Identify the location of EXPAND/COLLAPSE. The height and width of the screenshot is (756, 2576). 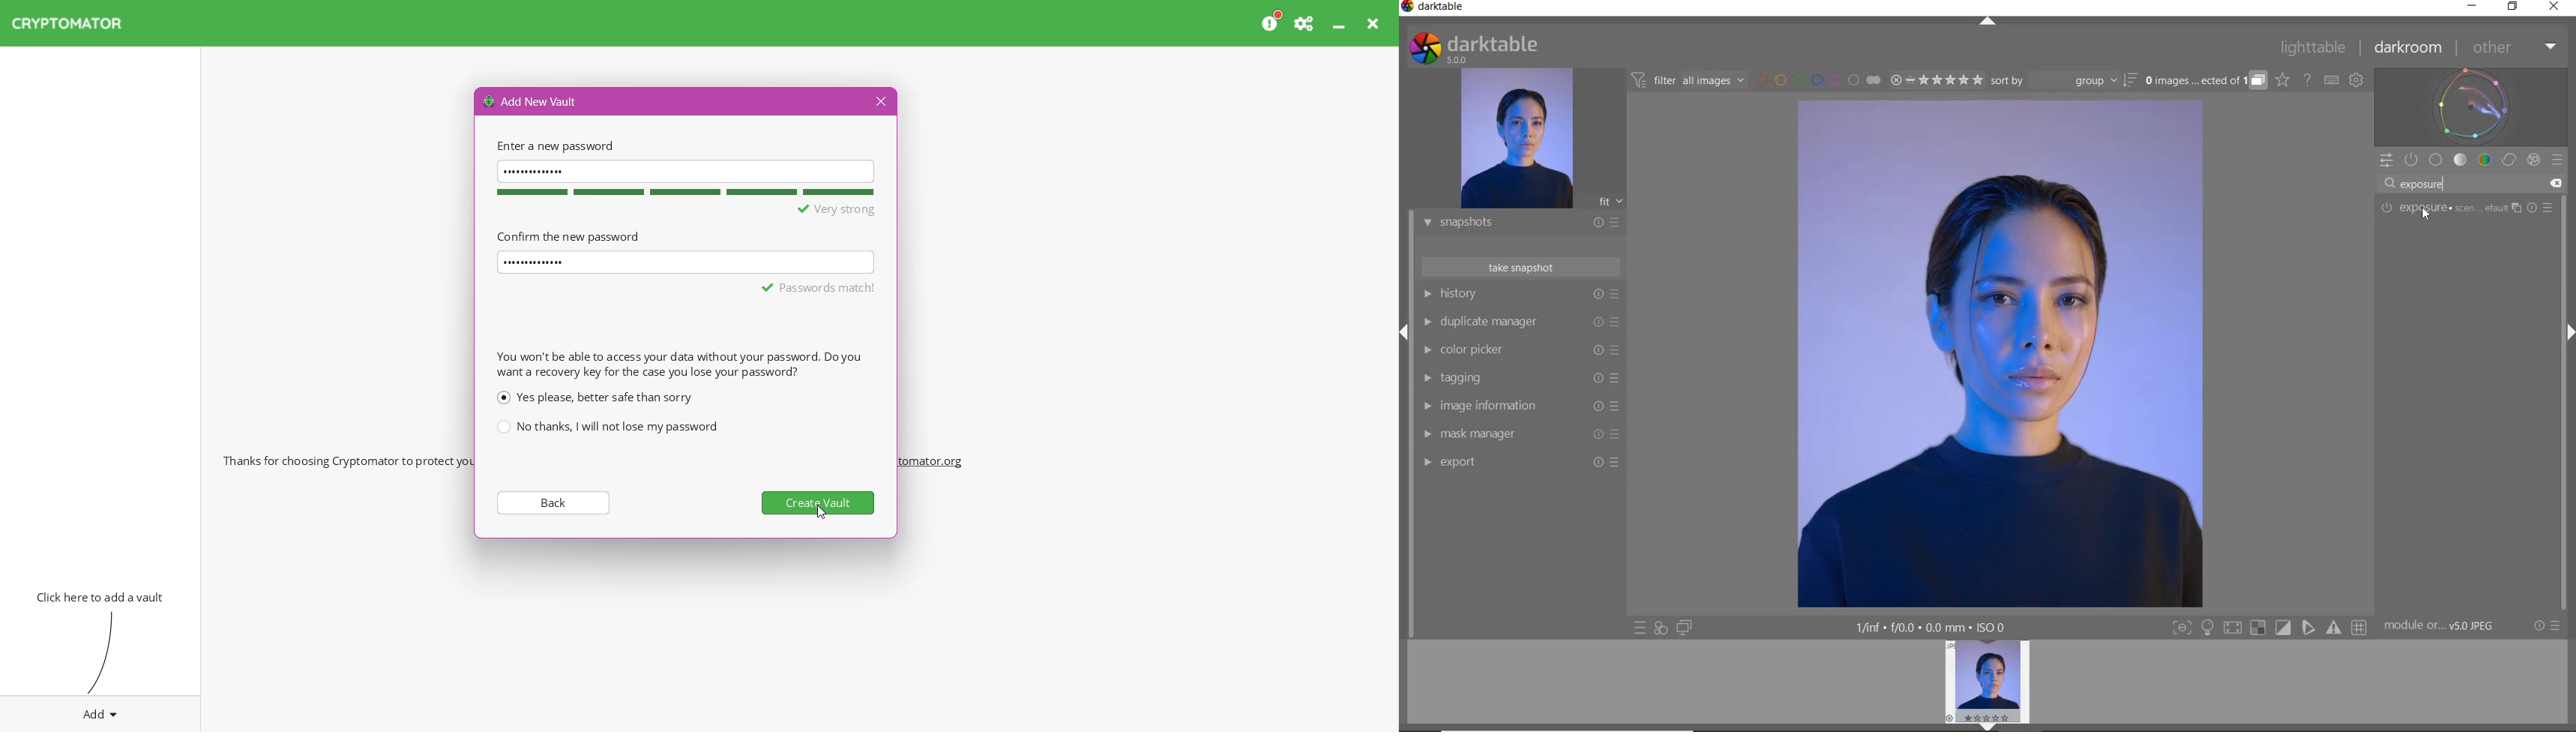
(1990, 22).